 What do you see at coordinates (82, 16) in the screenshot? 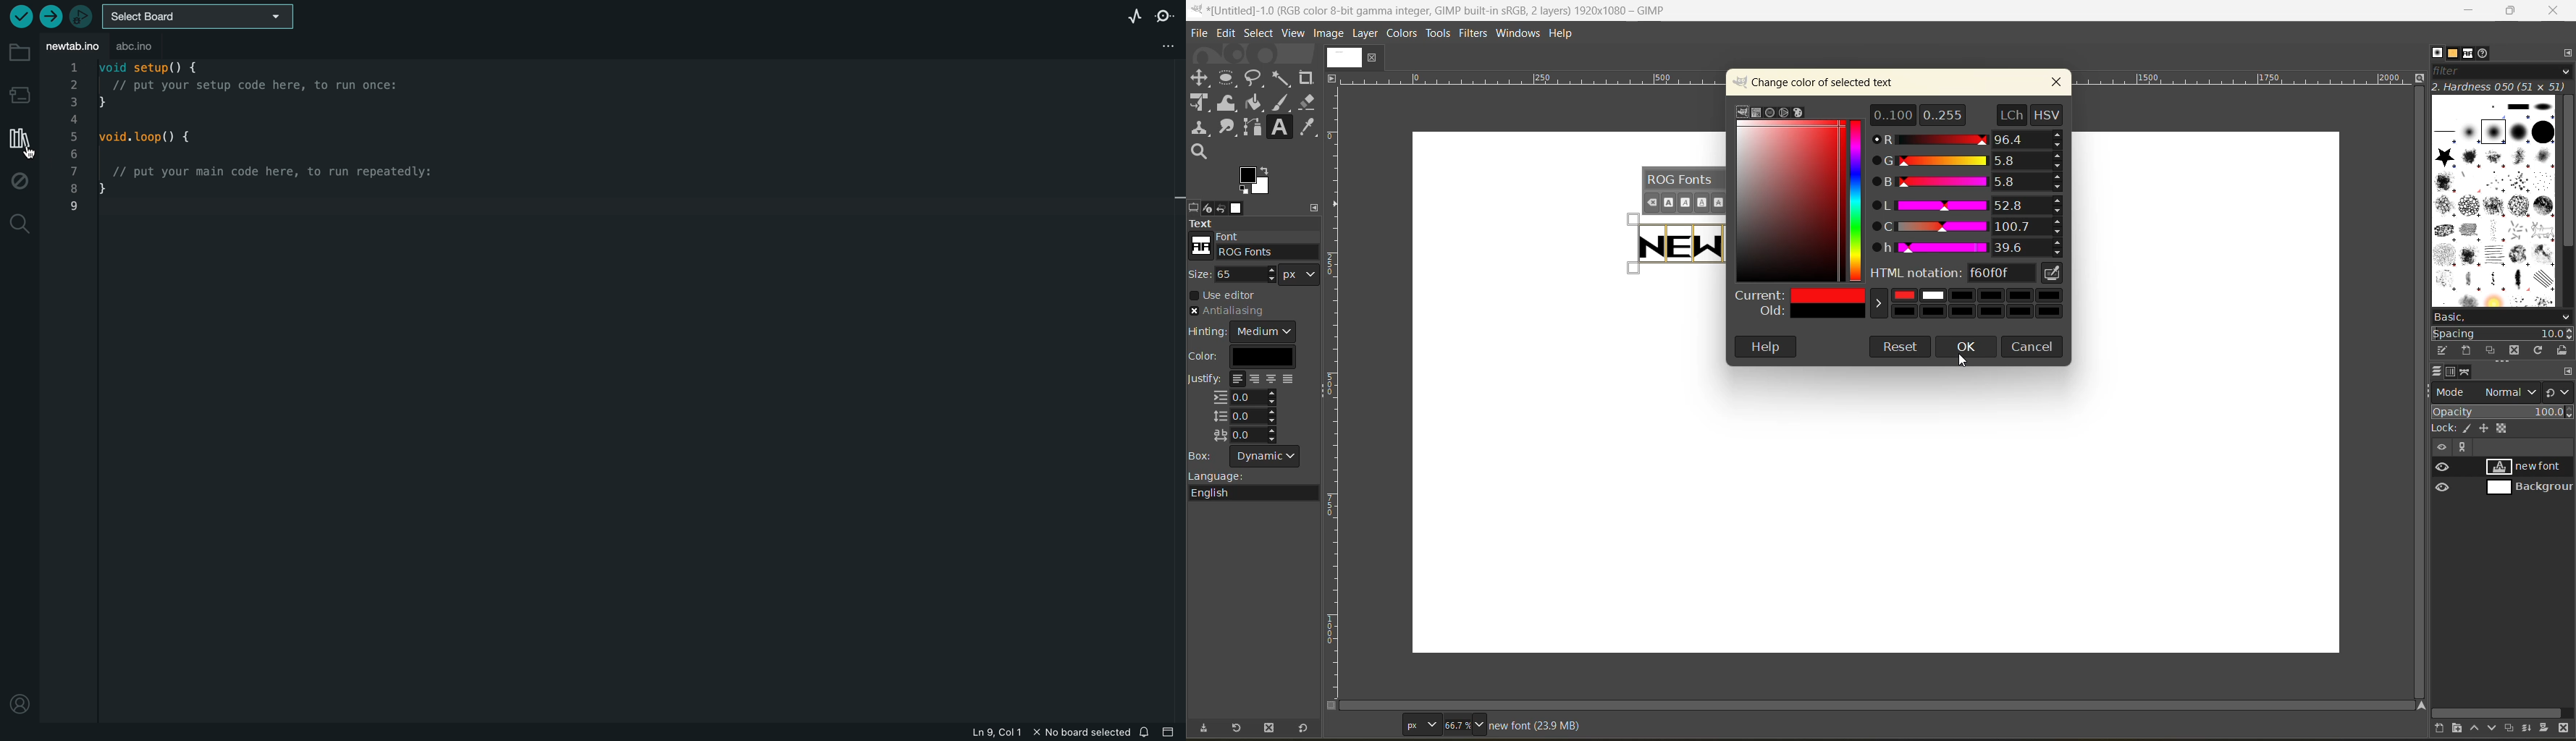
I see `debugger` at bounding box center [82, 16].